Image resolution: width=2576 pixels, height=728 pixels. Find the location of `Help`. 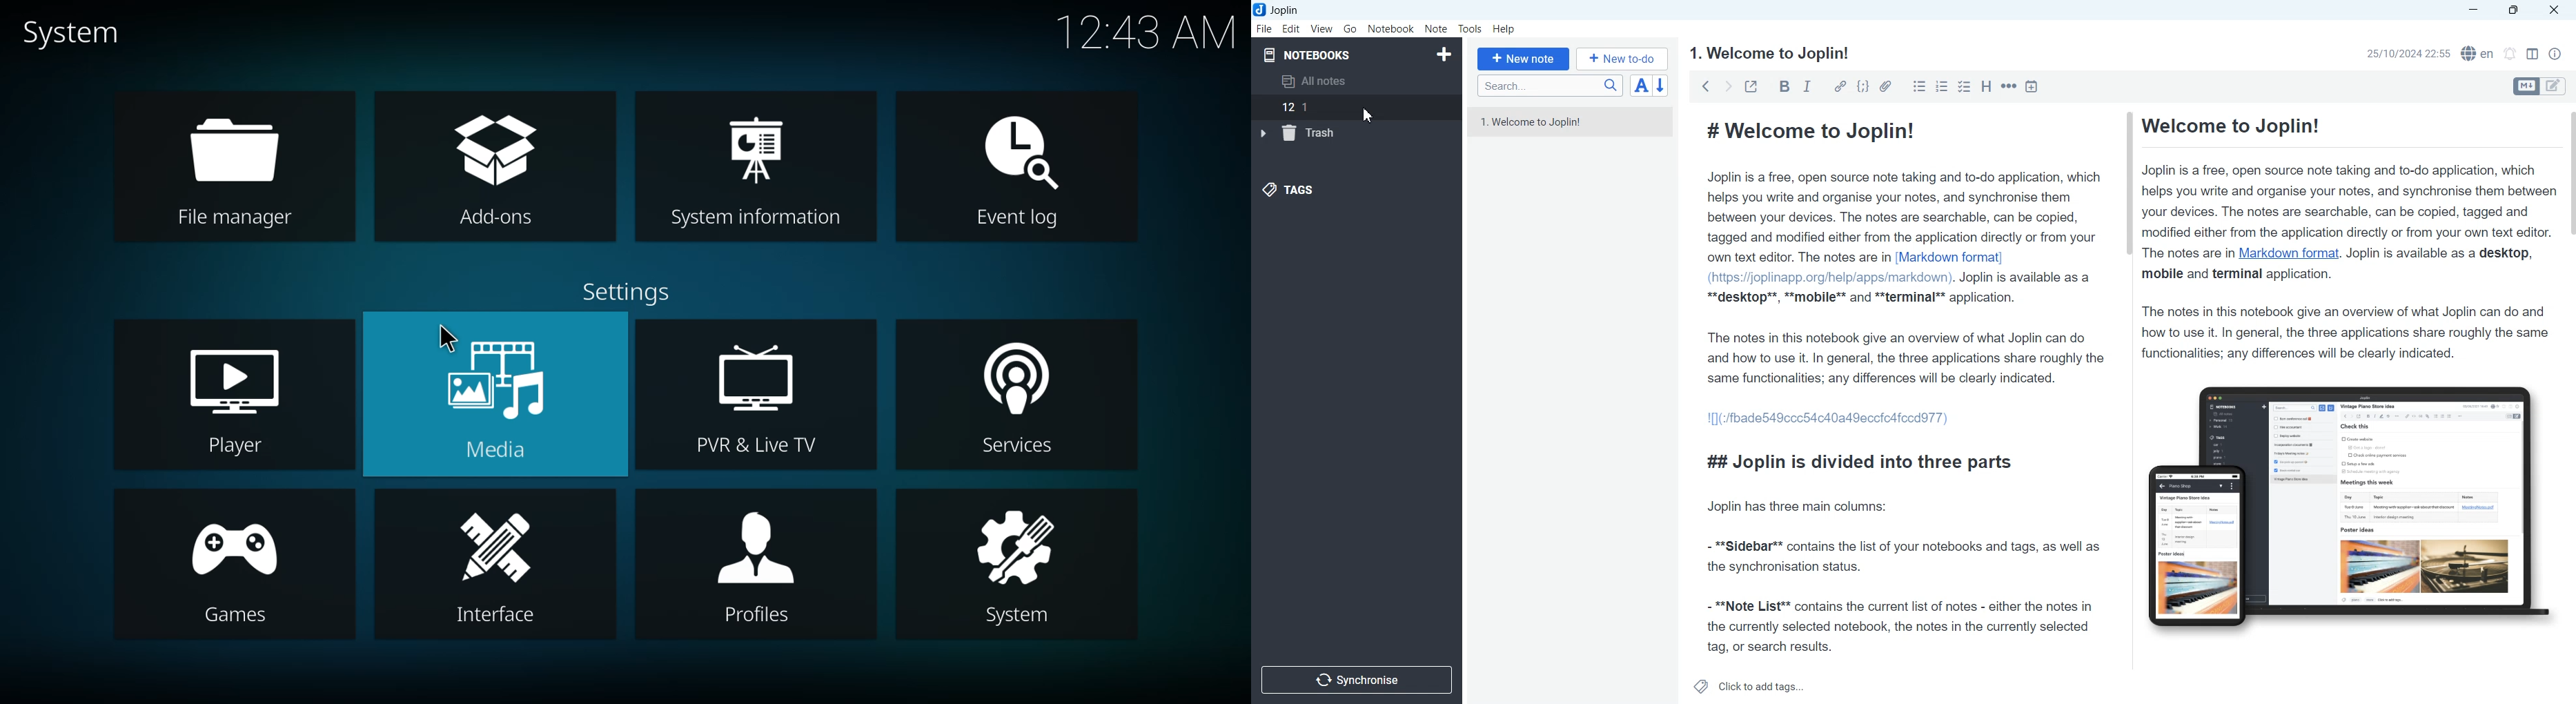

Help is located at coordinates (1505, 30).